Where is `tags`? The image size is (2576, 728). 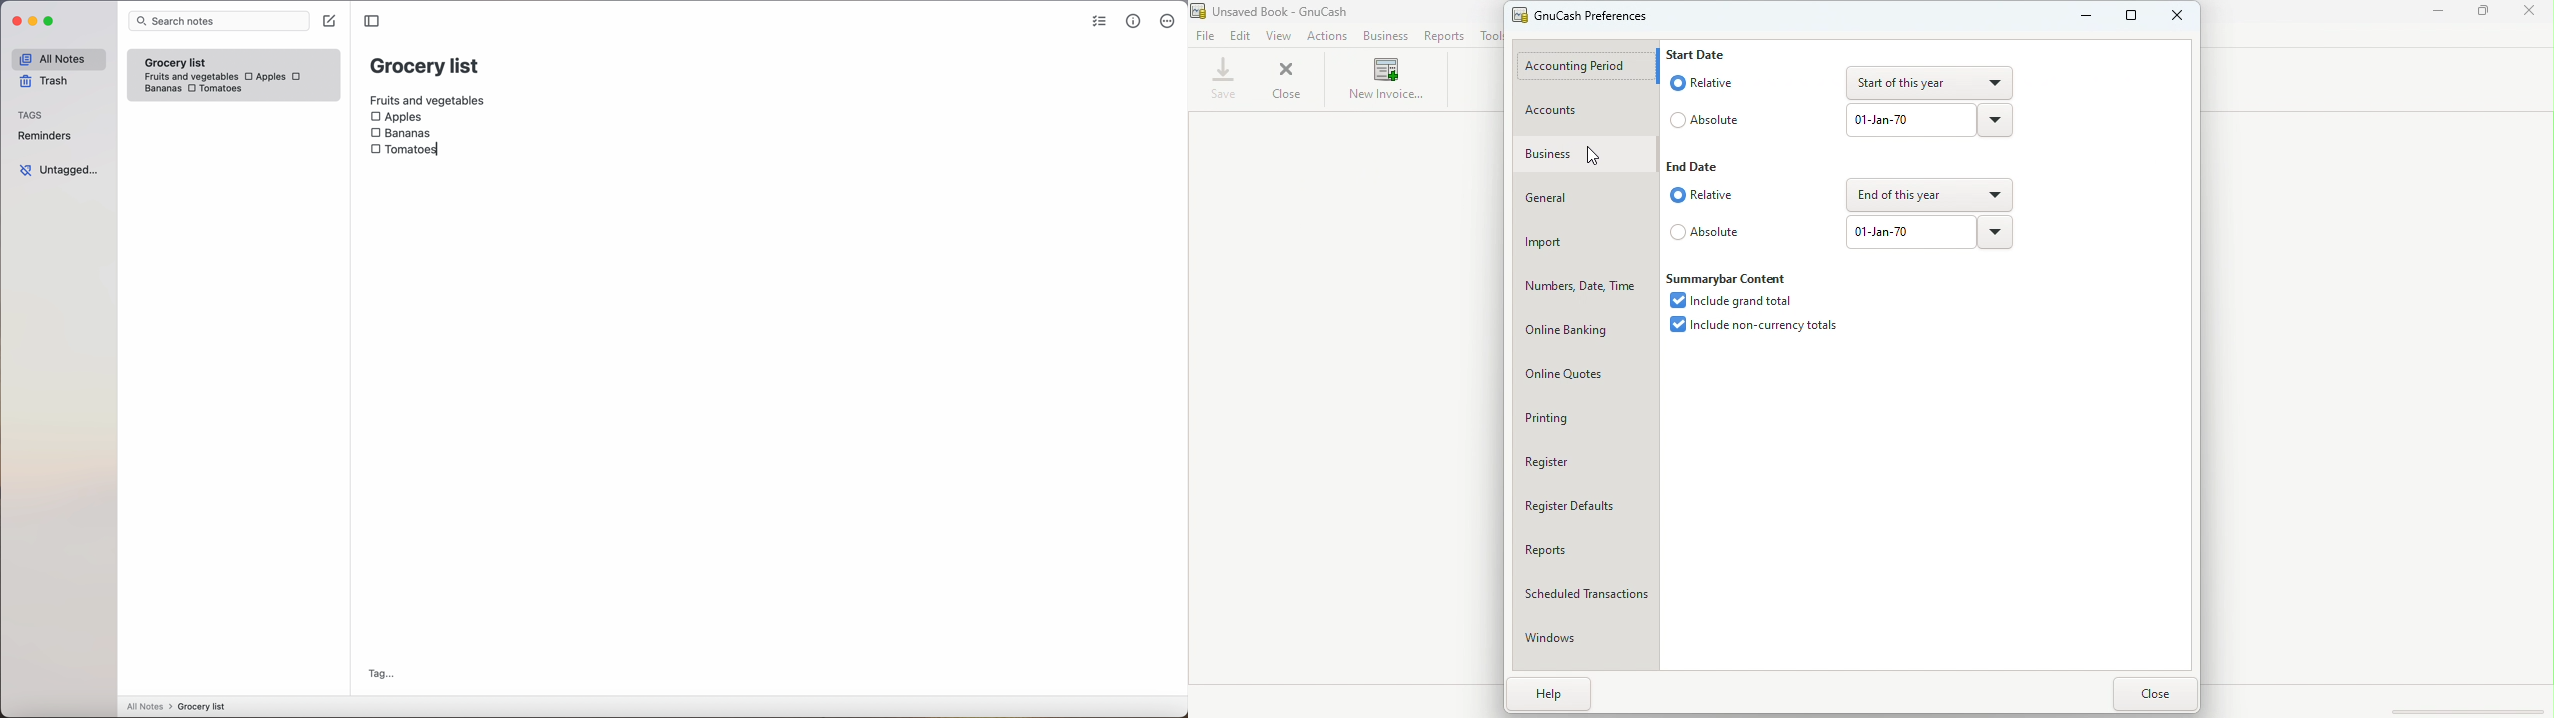
tags is located at coordinates (31, 116).